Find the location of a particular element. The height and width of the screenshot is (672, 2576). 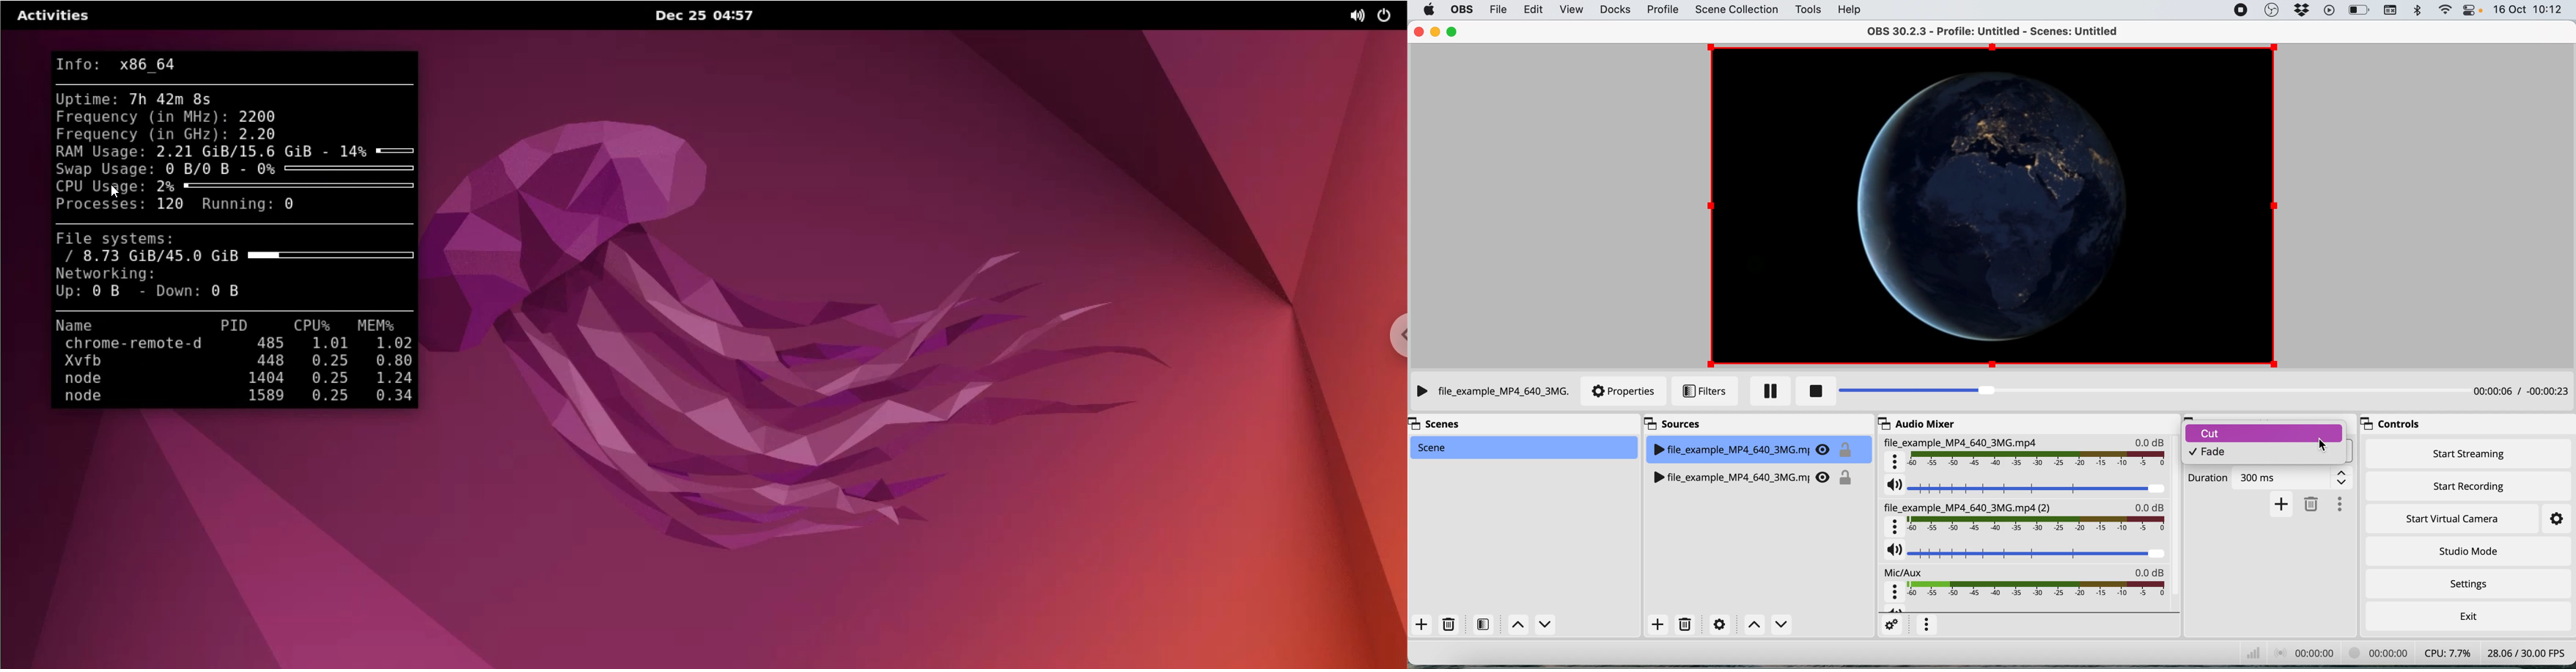

settings is located at coordinates (2559, 518).